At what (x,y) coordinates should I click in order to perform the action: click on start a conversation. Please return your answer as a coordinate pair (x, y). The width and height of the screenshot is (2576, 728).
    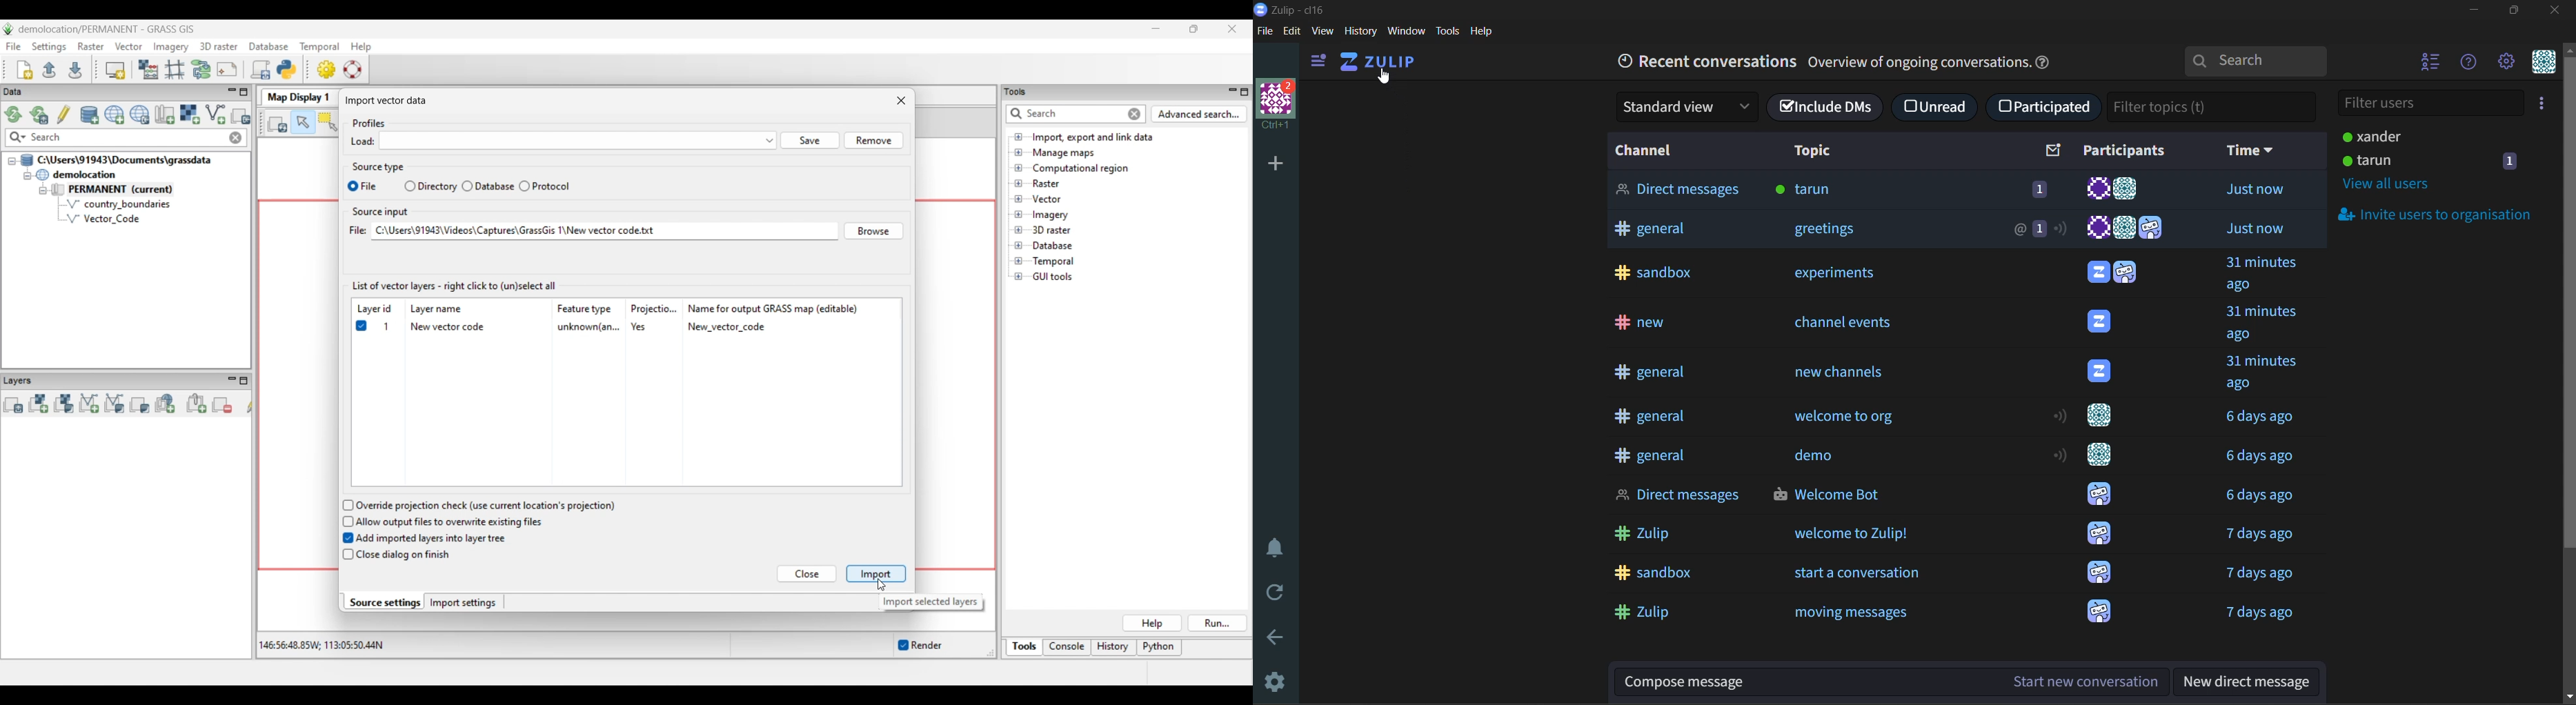
    Looking at the image, I should click on (1861, 570).